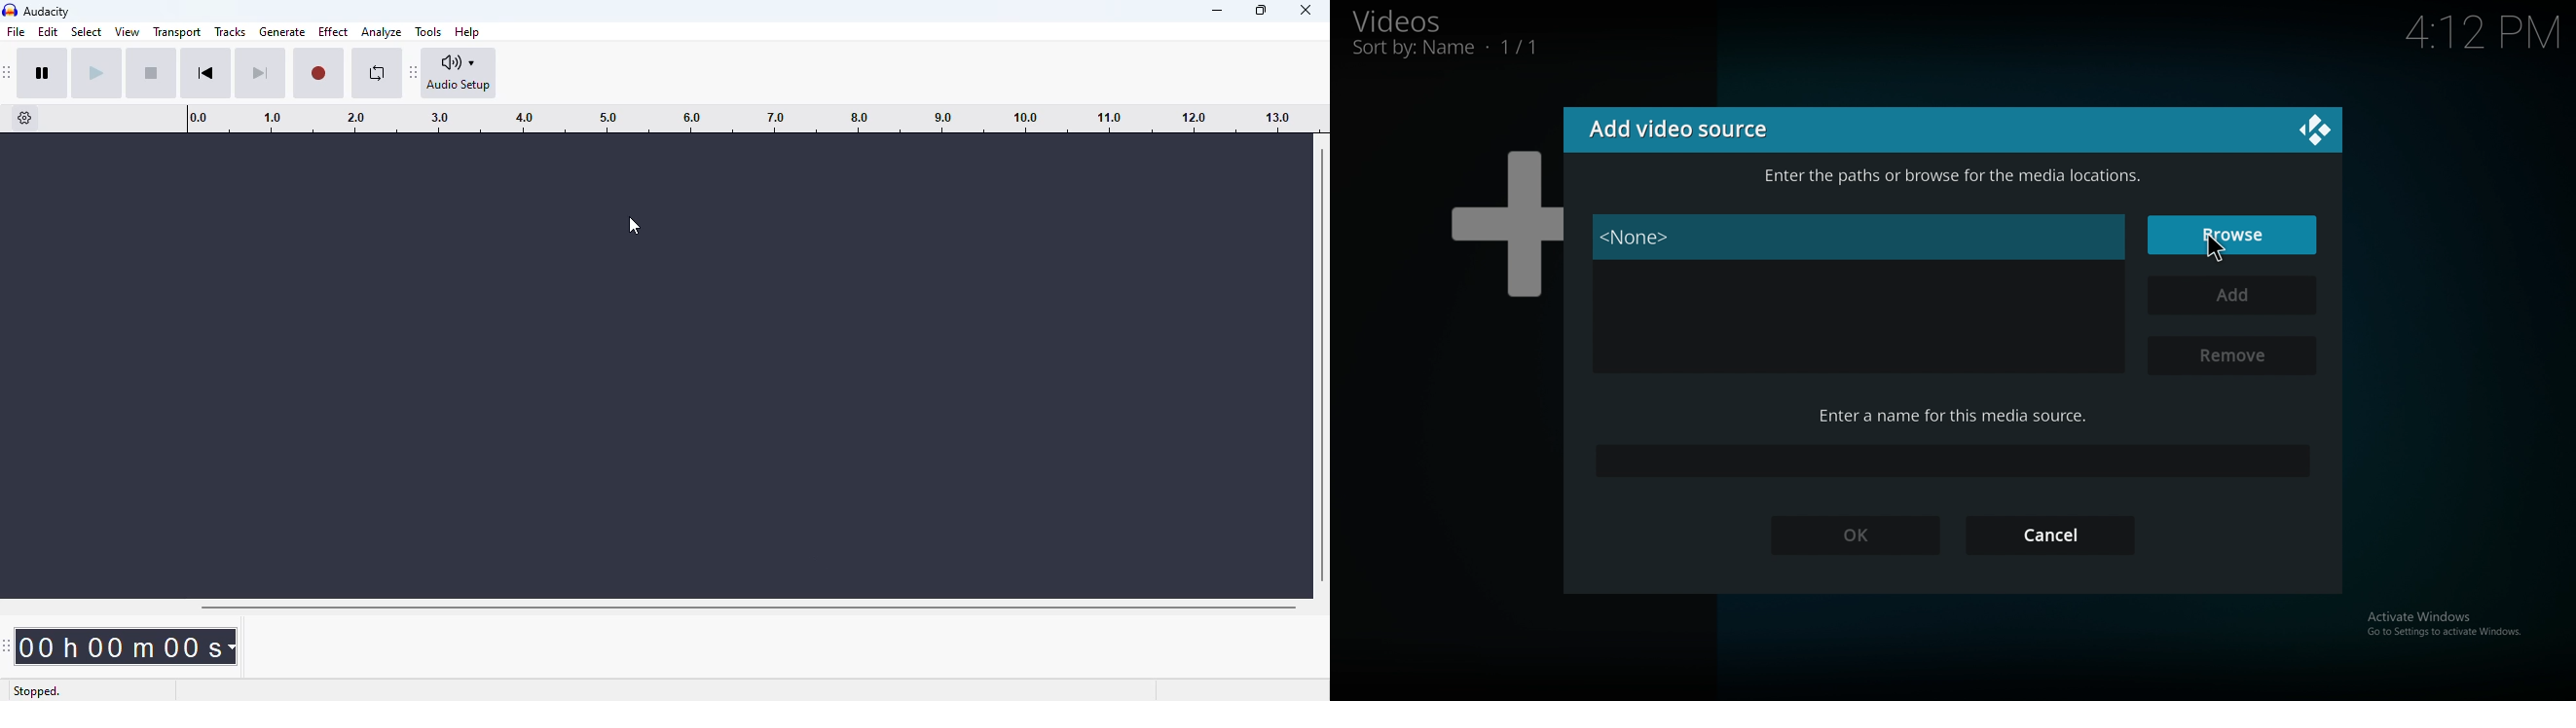  Describe the element at coordinates (88, 32) in the screenshot. I see `select` at that location.